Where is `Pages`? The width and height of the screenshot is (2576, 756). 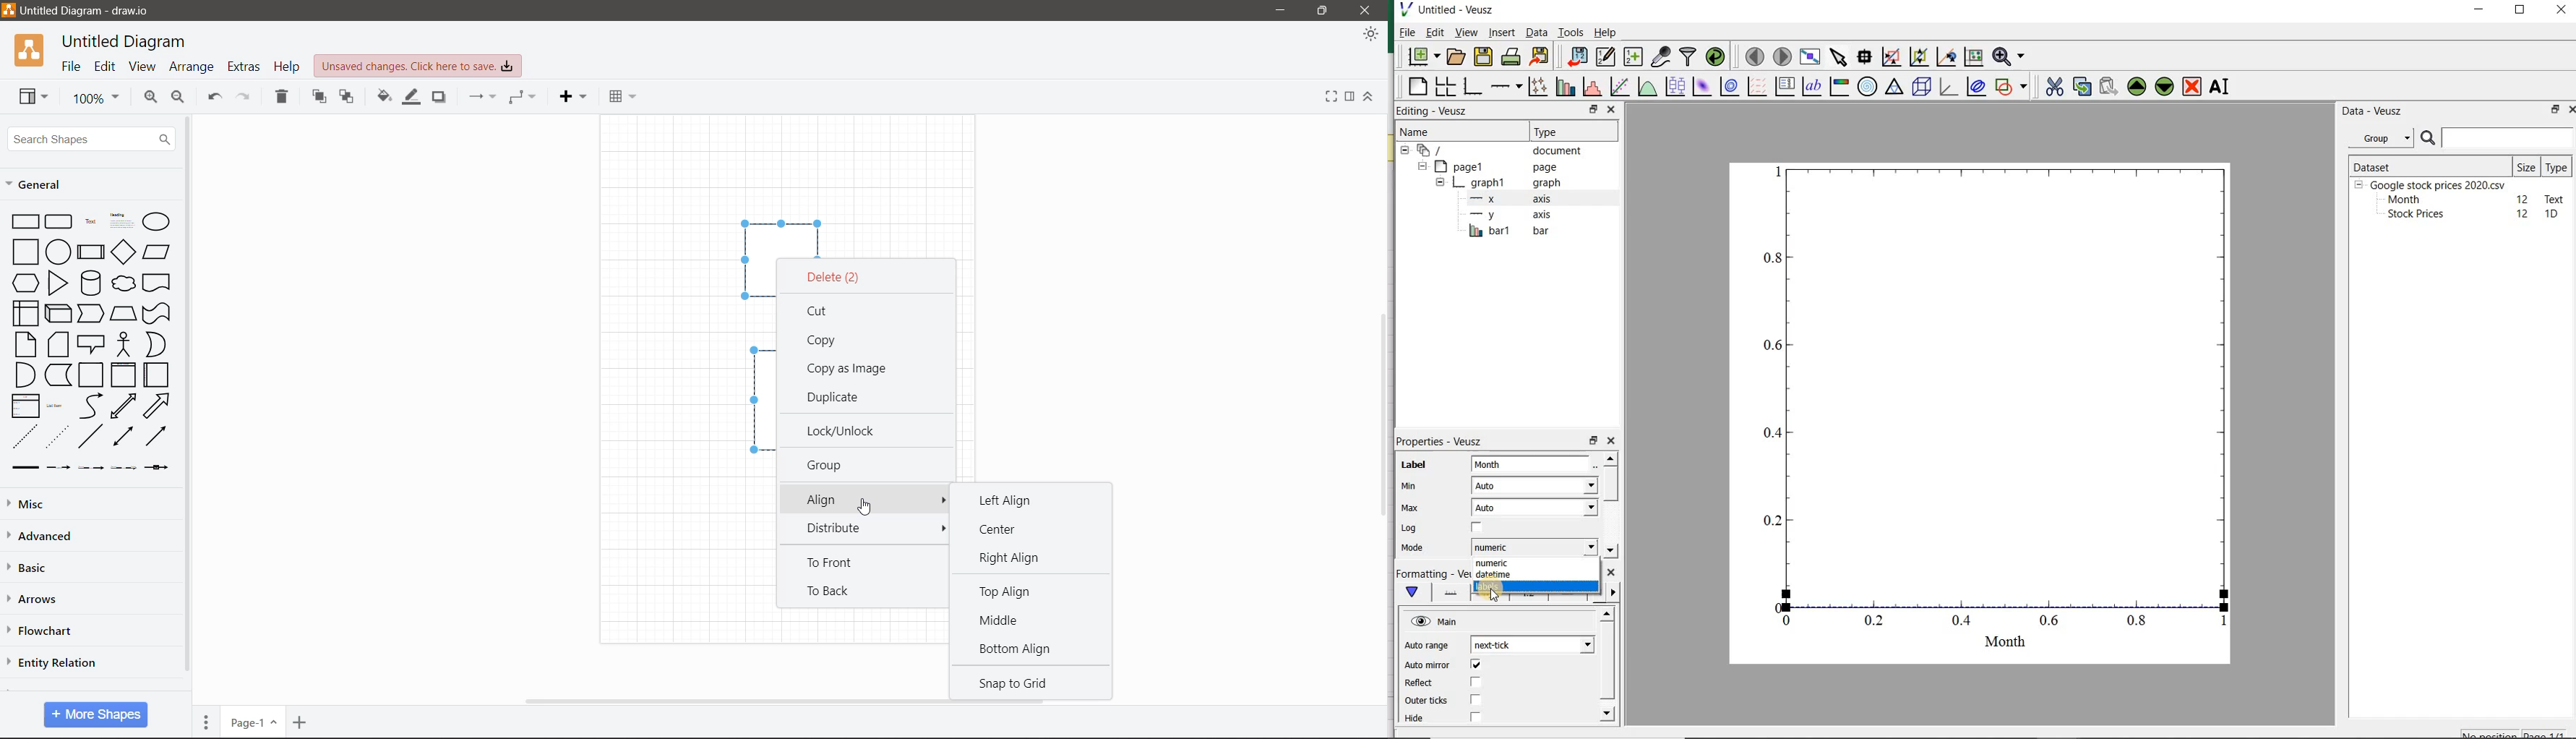
Pages is located at coordinates (207, 720).